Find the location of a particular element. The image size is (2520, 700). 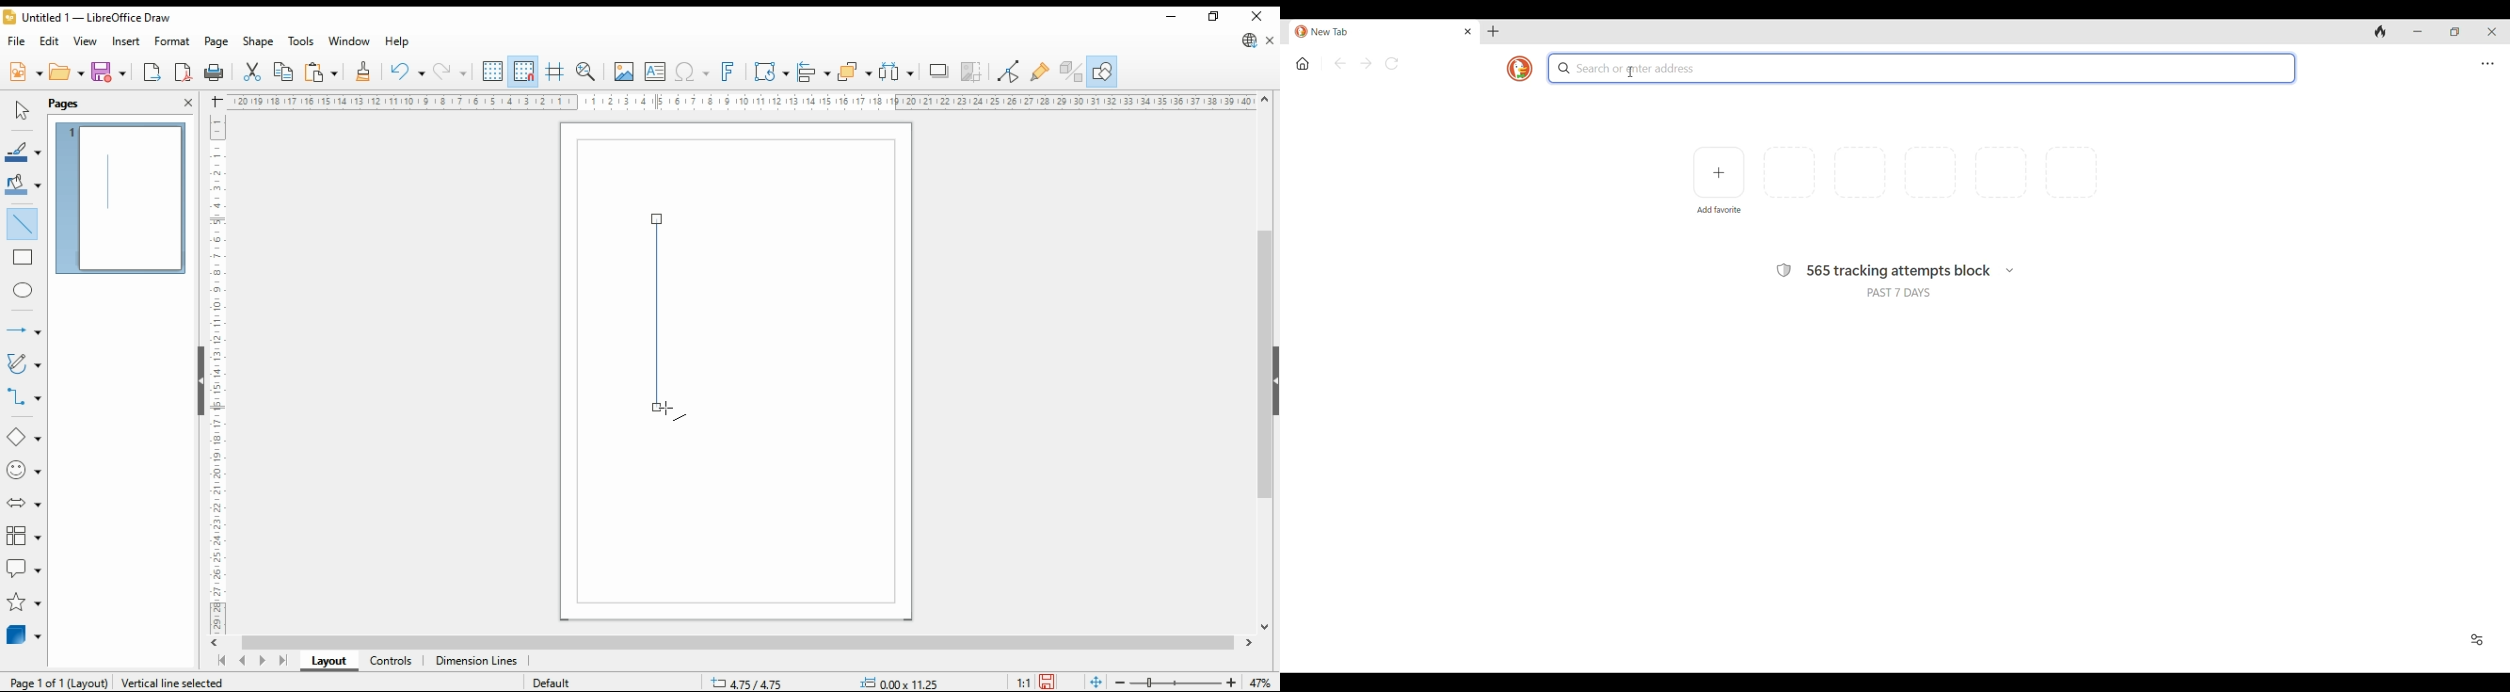

show gluepoint functions is located at coordinates (1040, 71).